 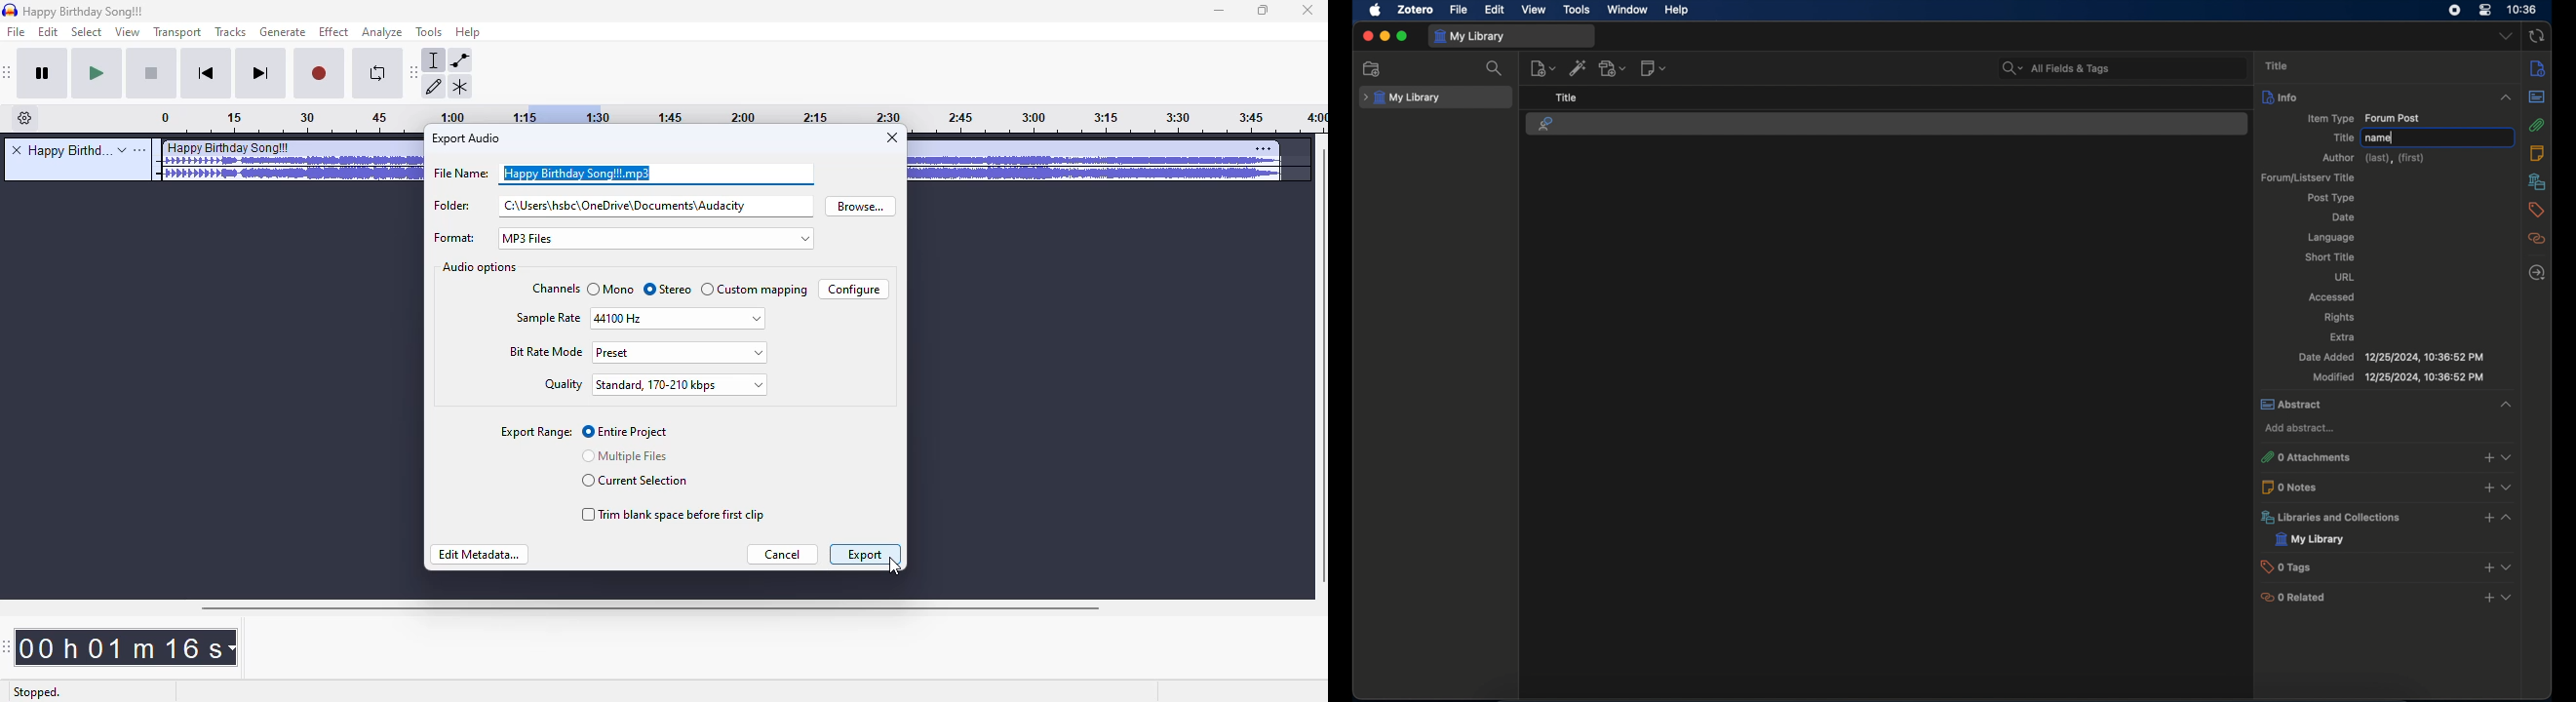 What do you see at coordinates (626, 432) in the screenshot?
I see `entire project` at bounding box center [626, 432].